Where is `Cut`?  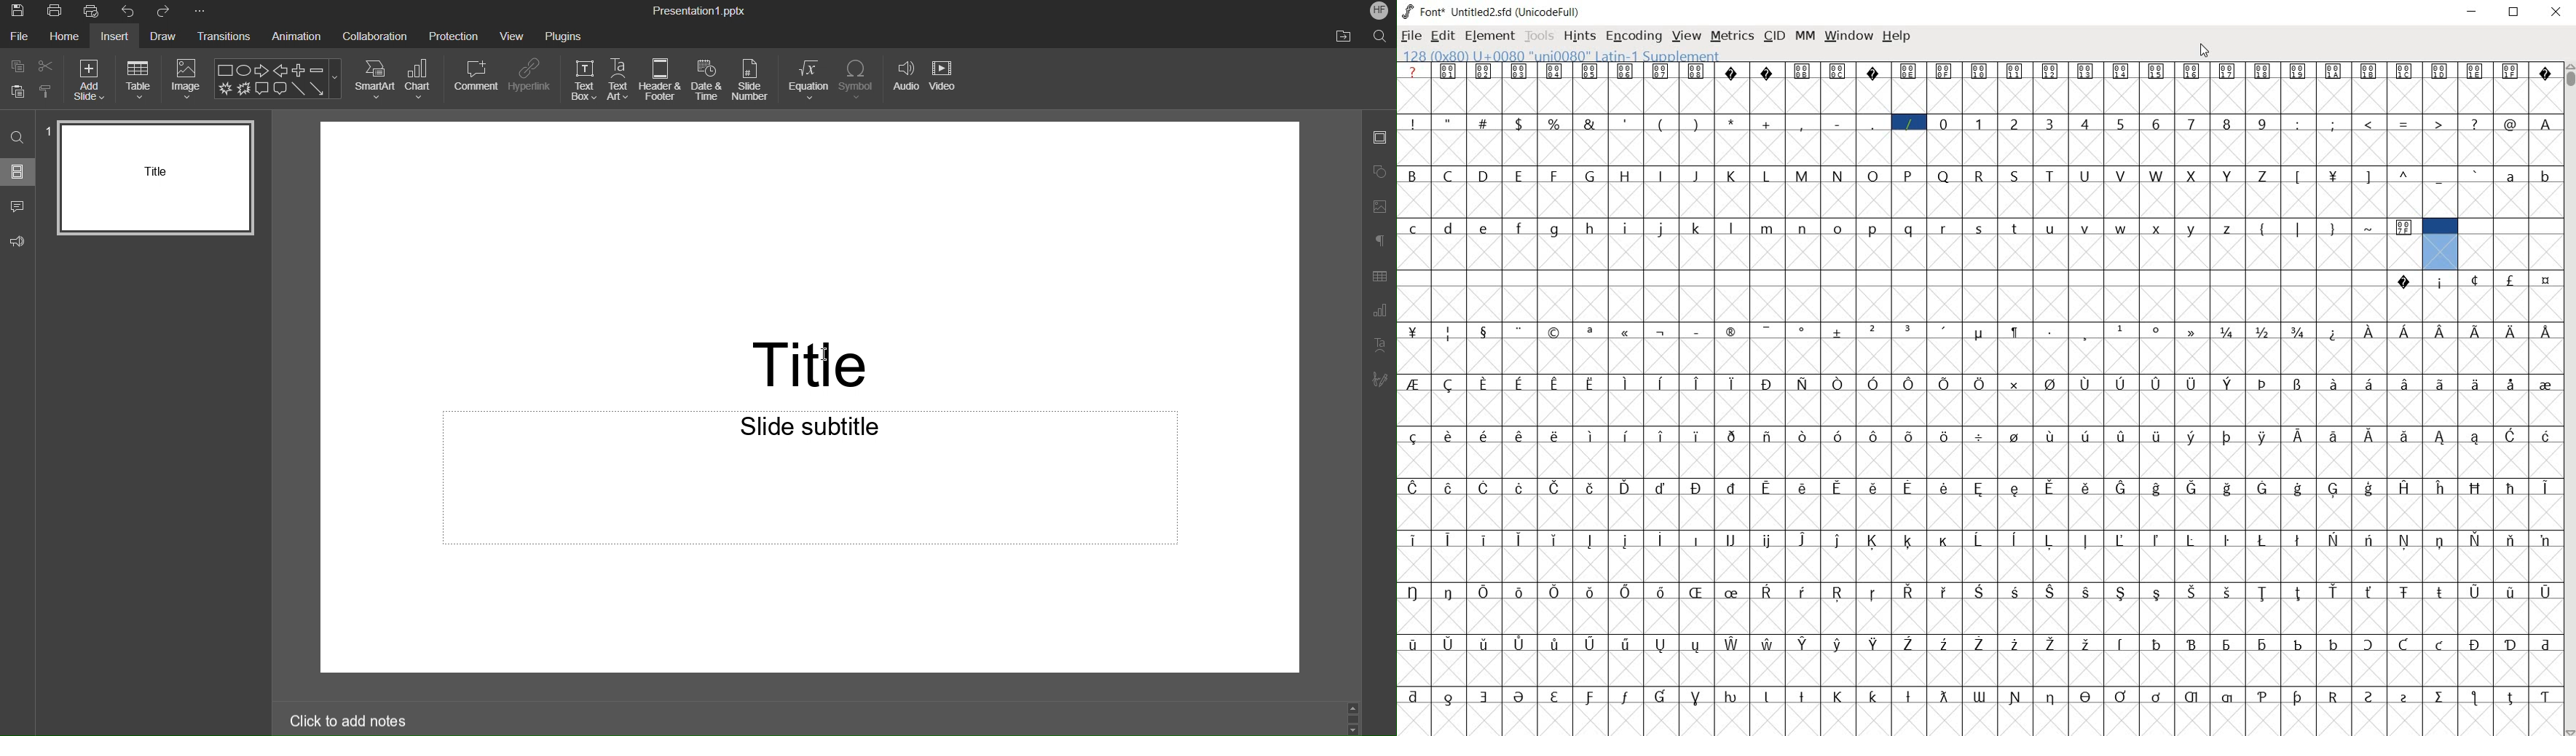 Cut is located at coordinates (45, 68).